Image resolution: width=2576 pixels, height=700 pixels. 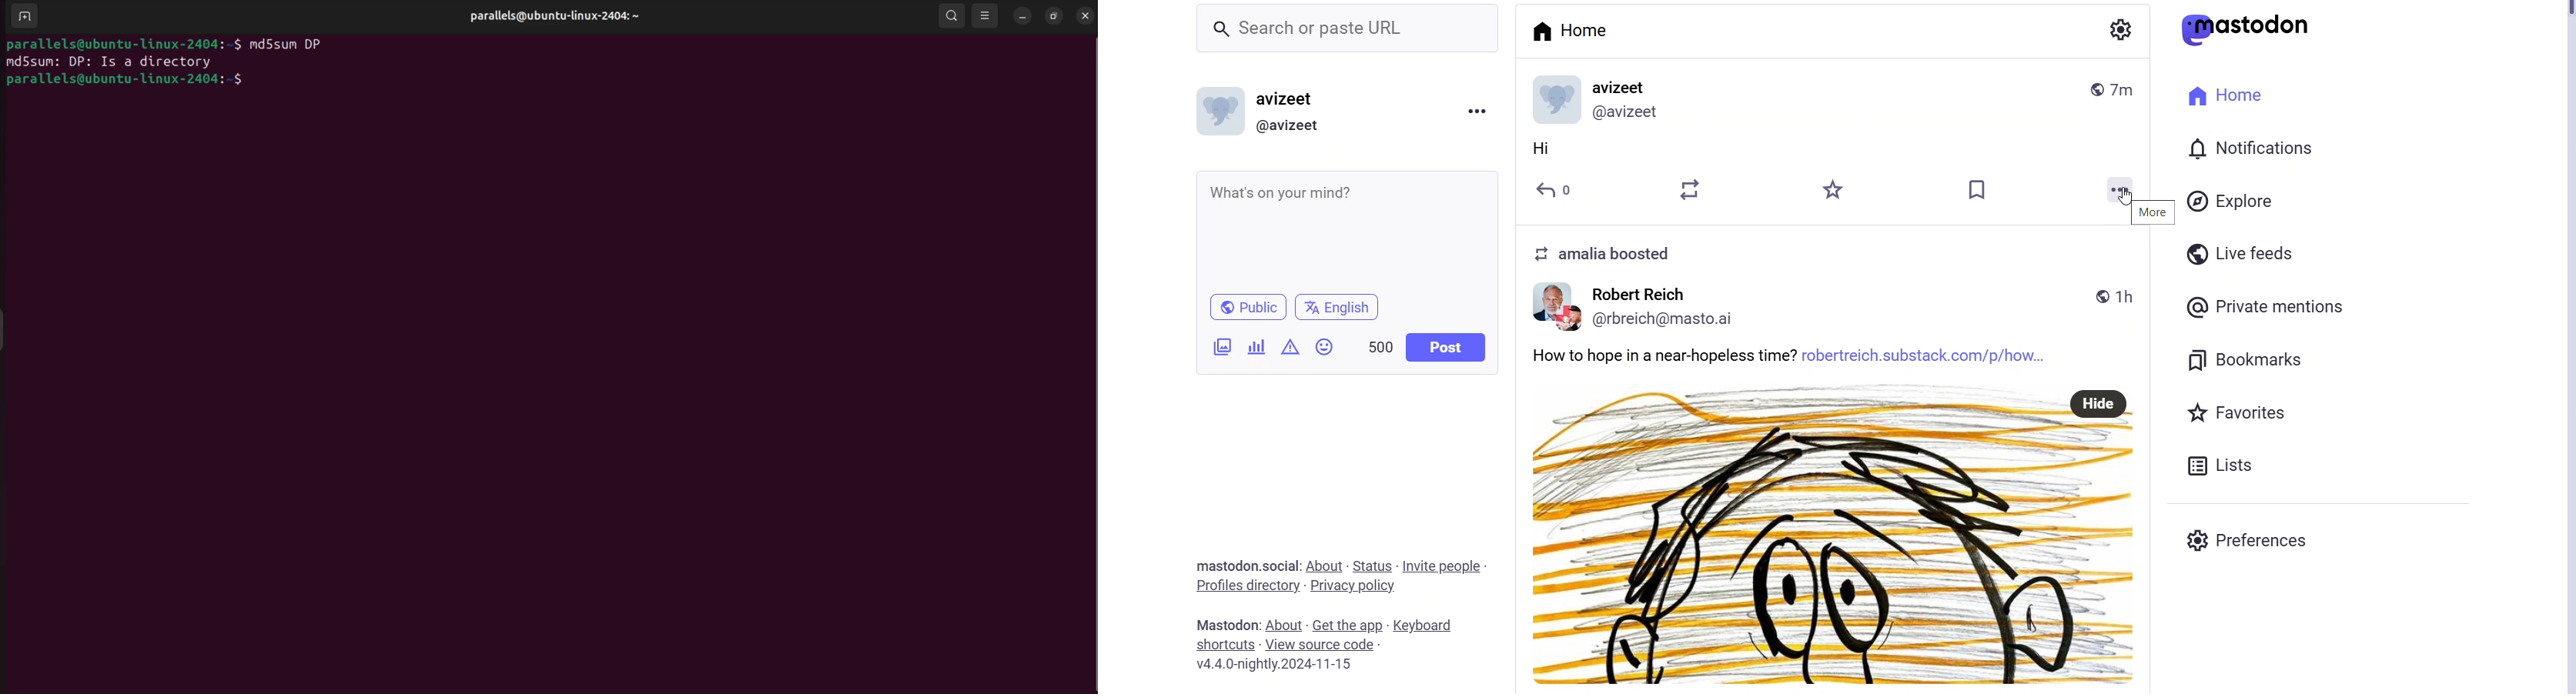 I want to click on Emojis, so click(x=1325, y=347).